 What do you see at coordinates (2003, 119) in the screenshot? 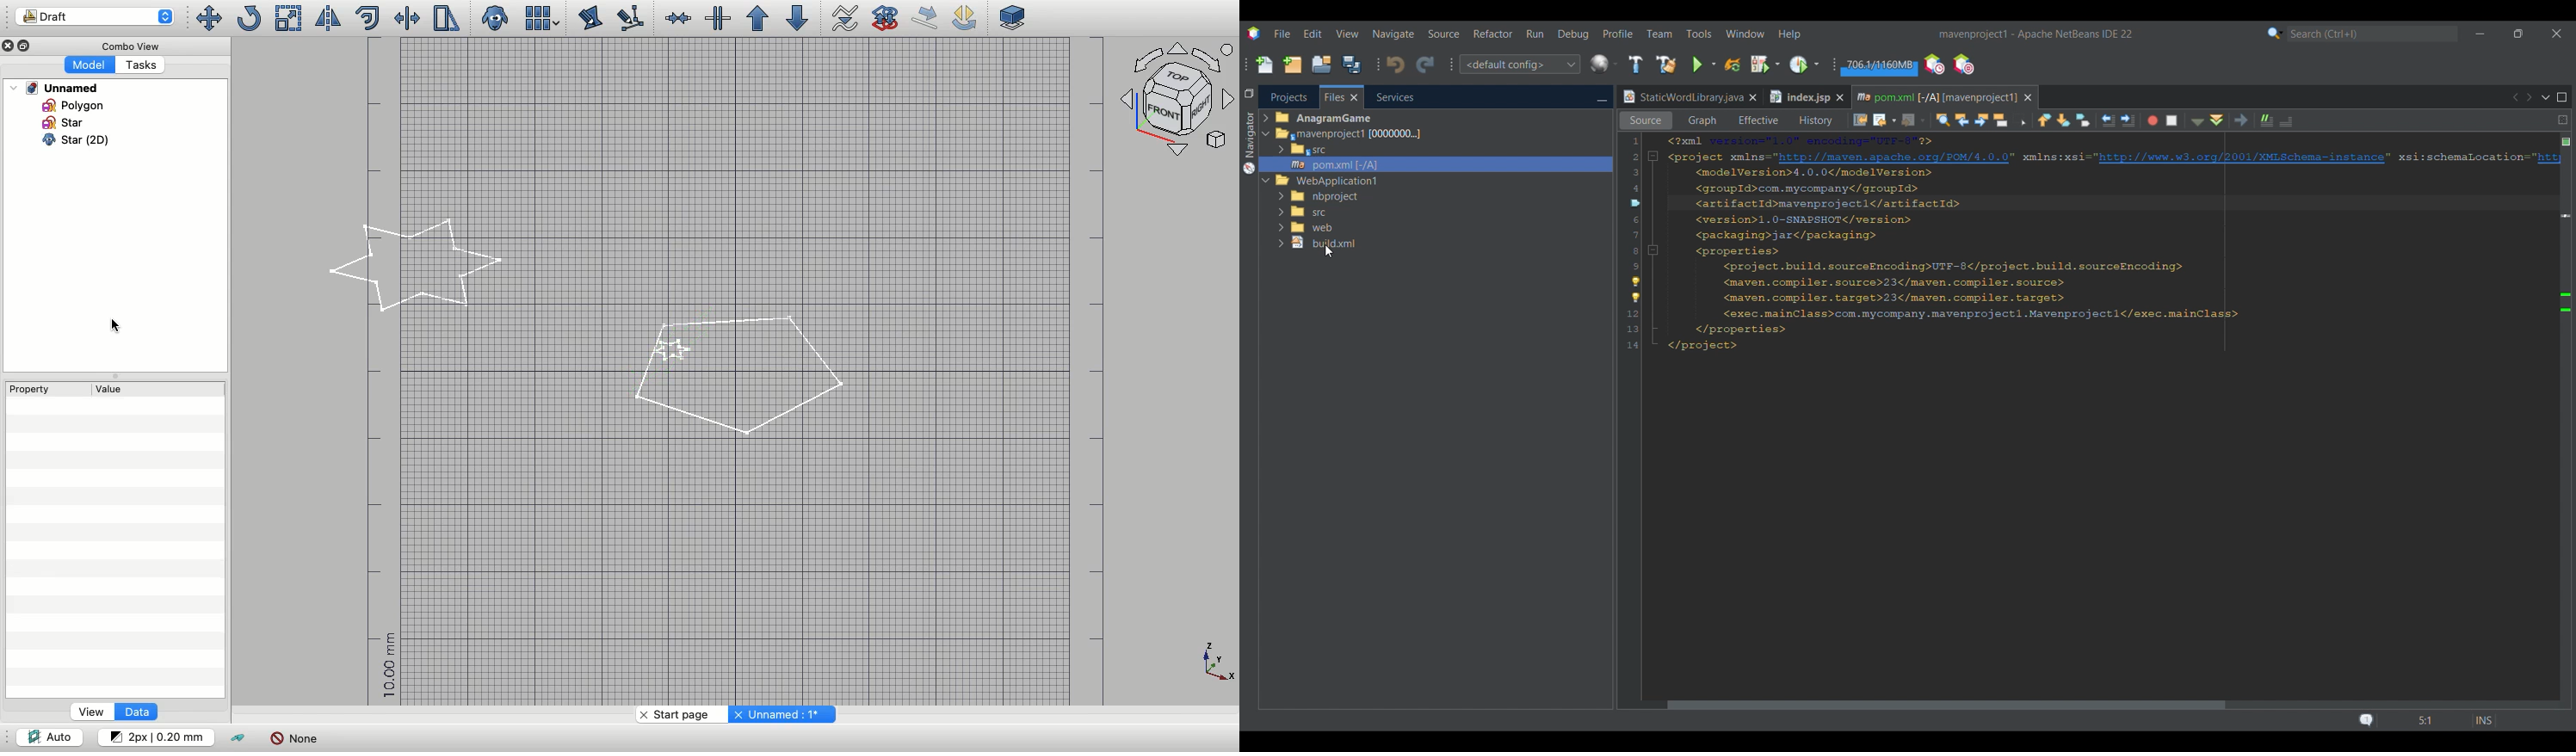
I see `Toggle highlight search` at bounding box center [2003, 119].